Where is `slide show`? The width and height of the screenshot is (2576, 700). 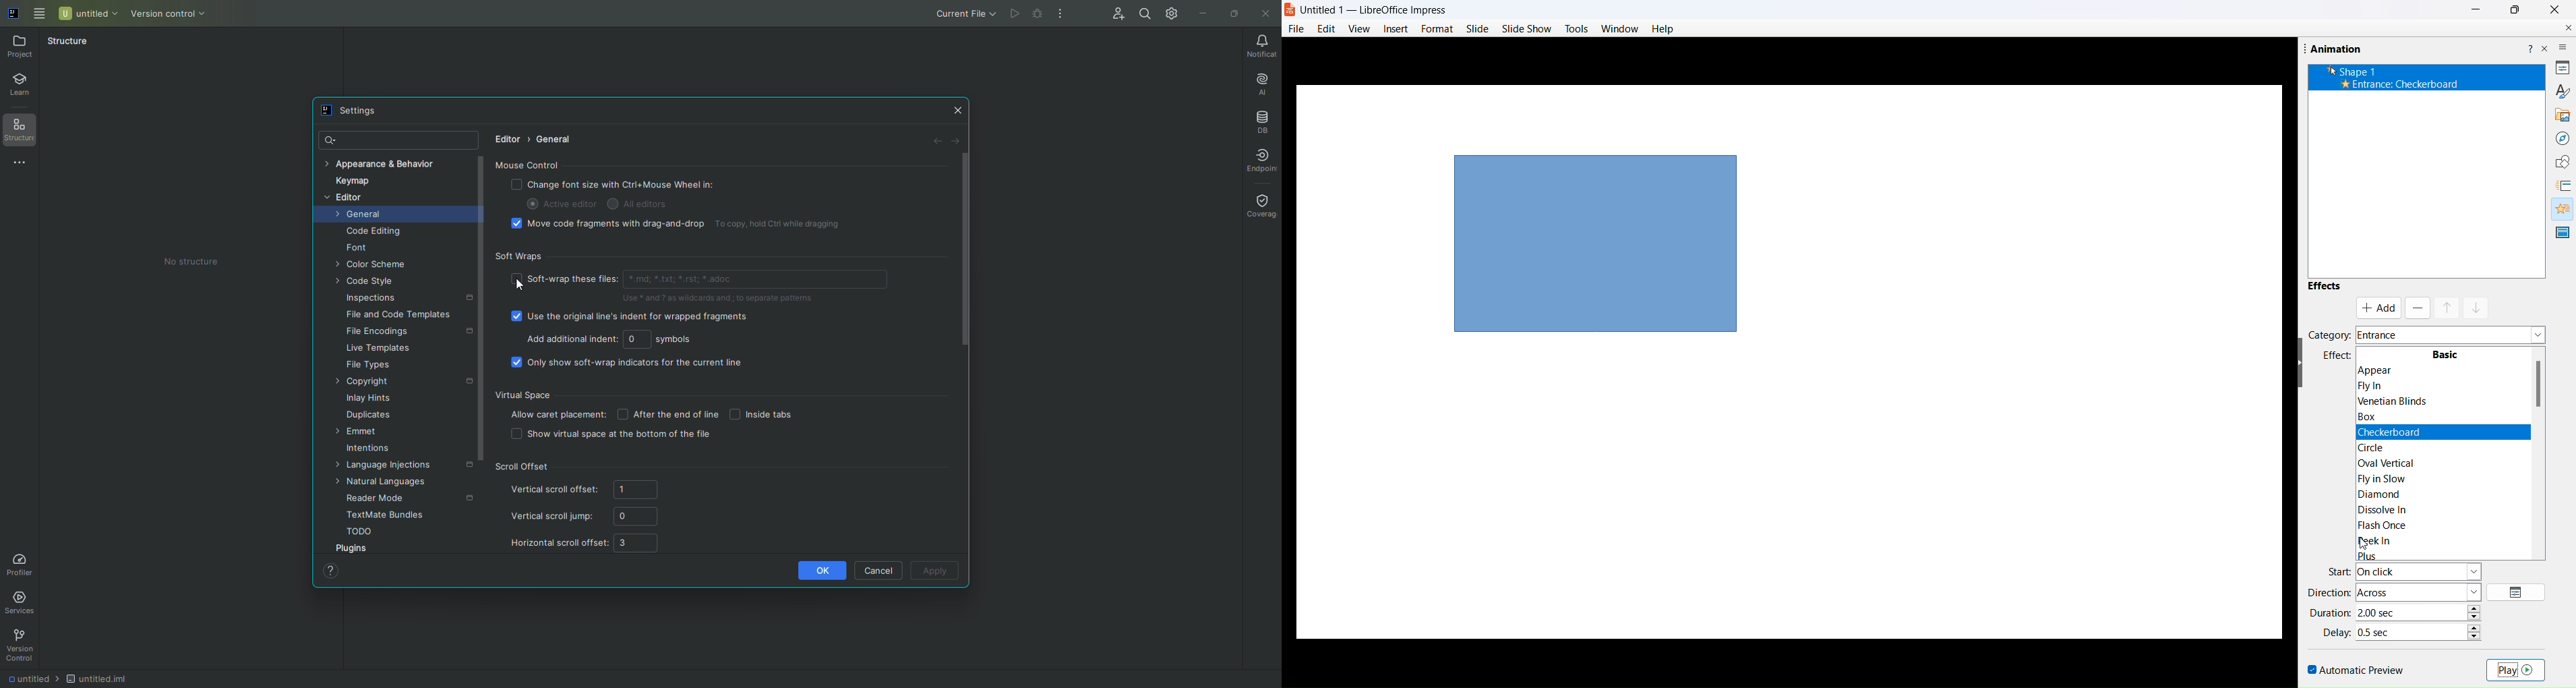
slide show is located at coordinates (1528, 28).